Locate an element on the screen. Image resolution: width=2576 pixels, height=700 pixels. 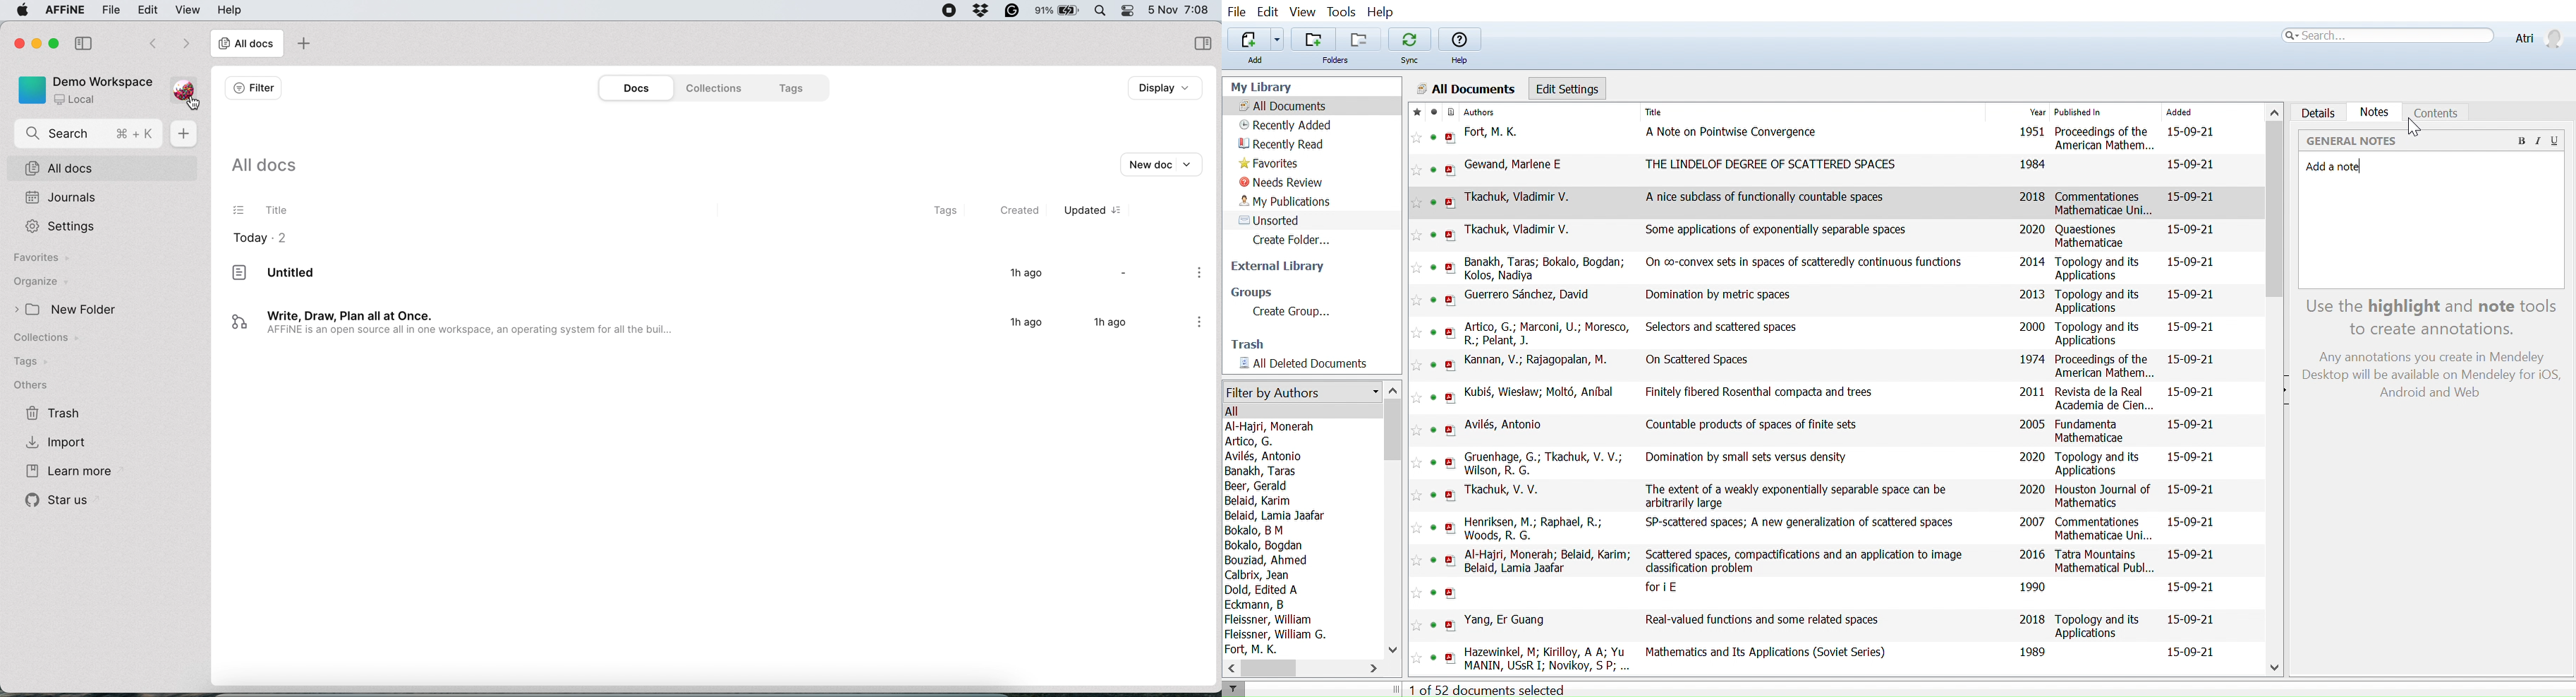
Italic is located at coordinates (2539, 143).